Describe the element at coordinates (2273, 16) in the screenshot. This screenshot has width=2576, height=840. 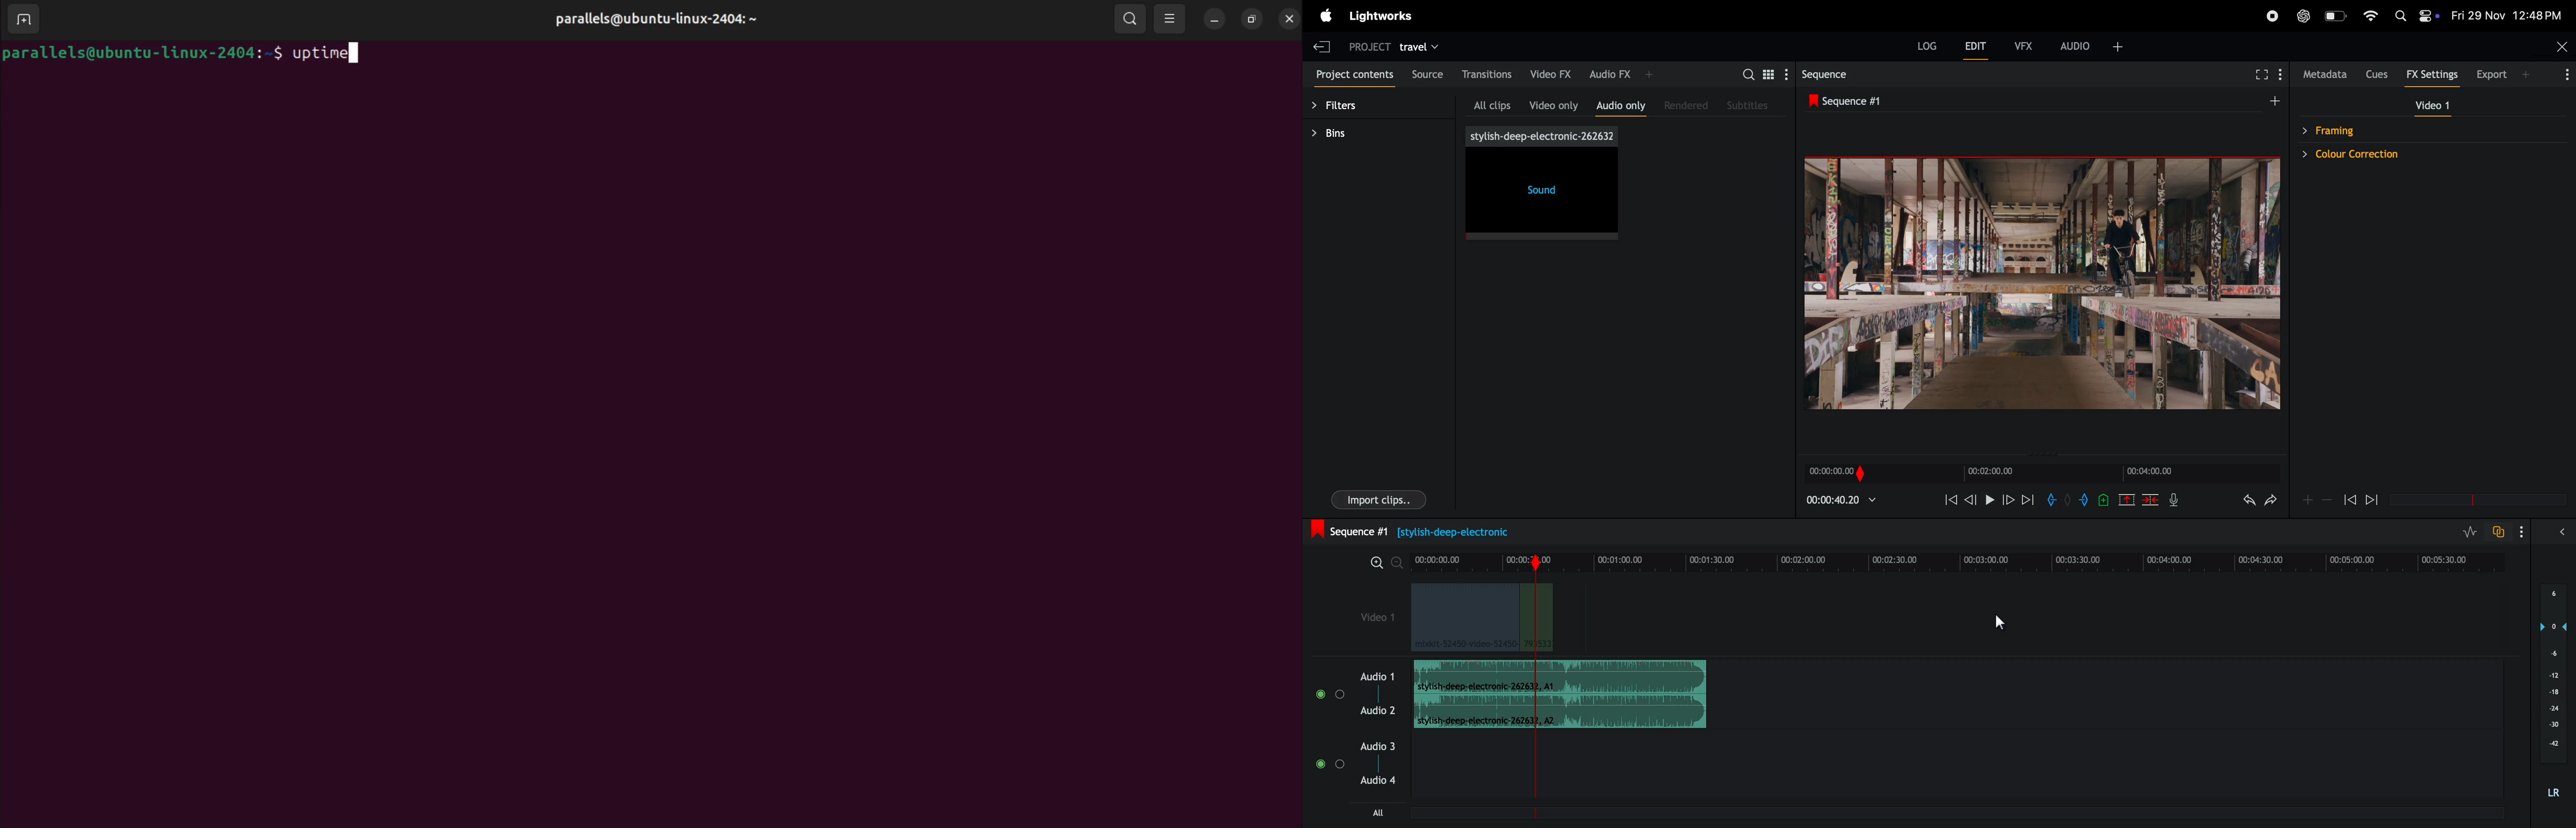
I see `record` at that location.